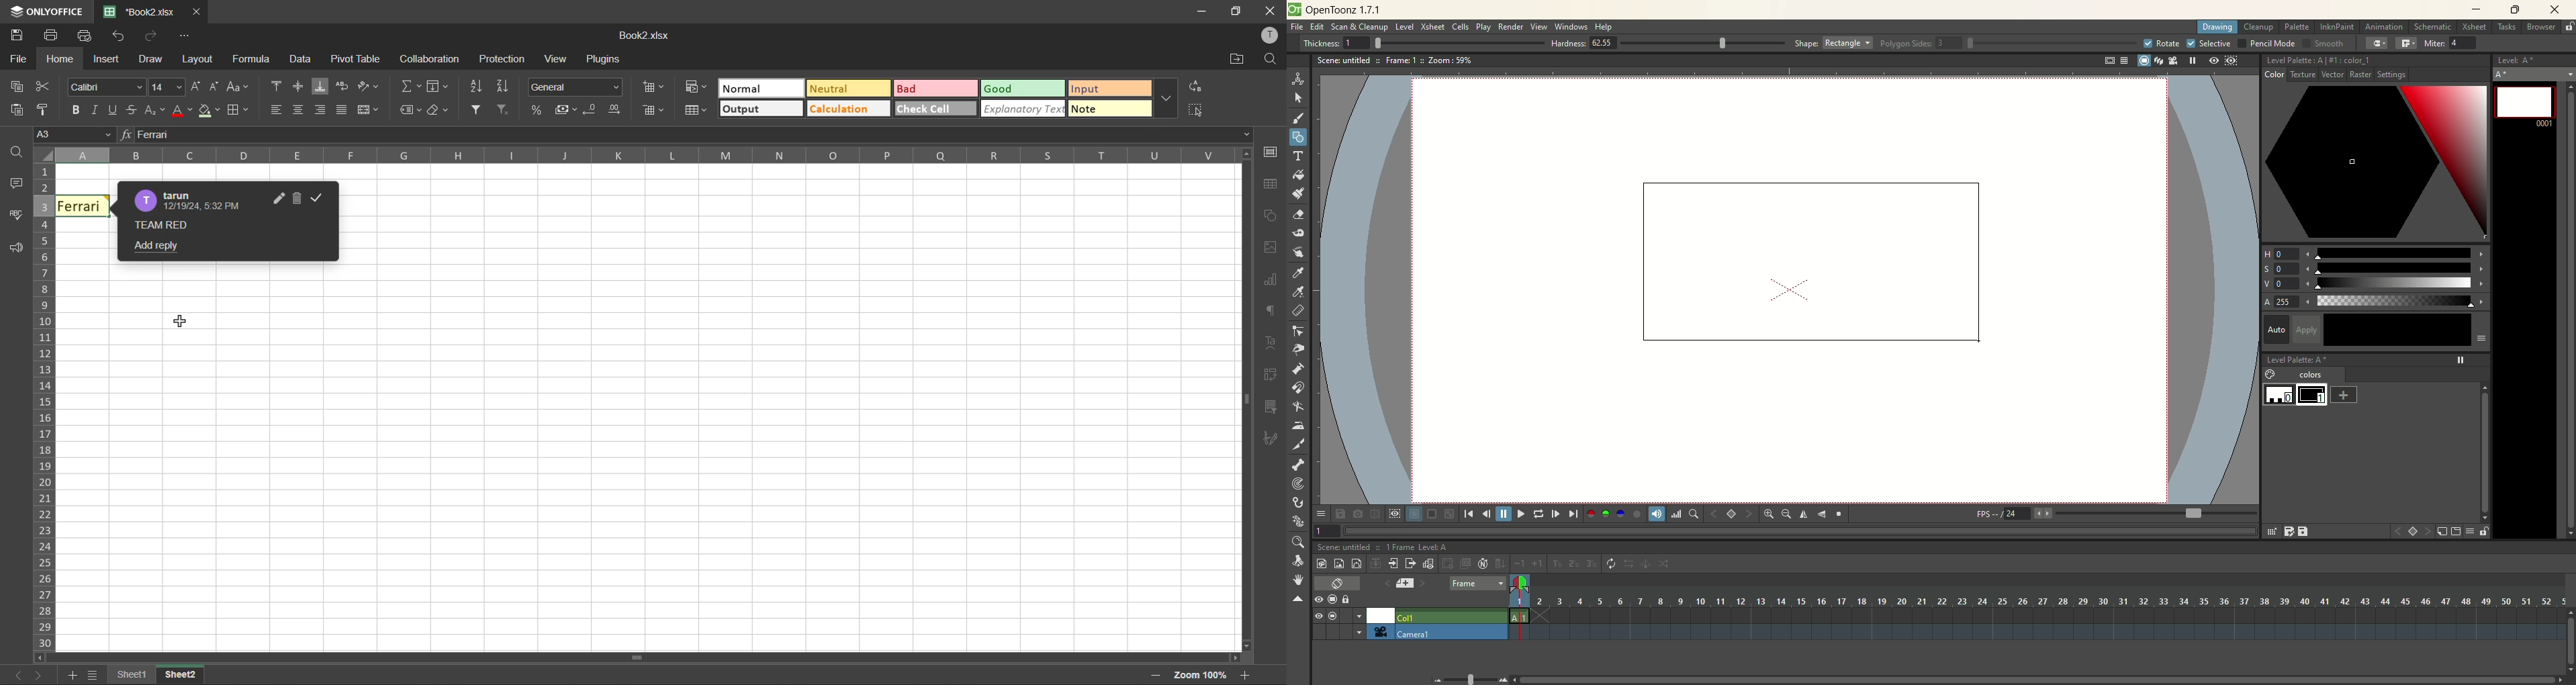 This screenshot has width=2576, height=700. What do you see at coordinates (70, 677) in the screenshot?
I see `add sheet` at bounding box center [70, 677].